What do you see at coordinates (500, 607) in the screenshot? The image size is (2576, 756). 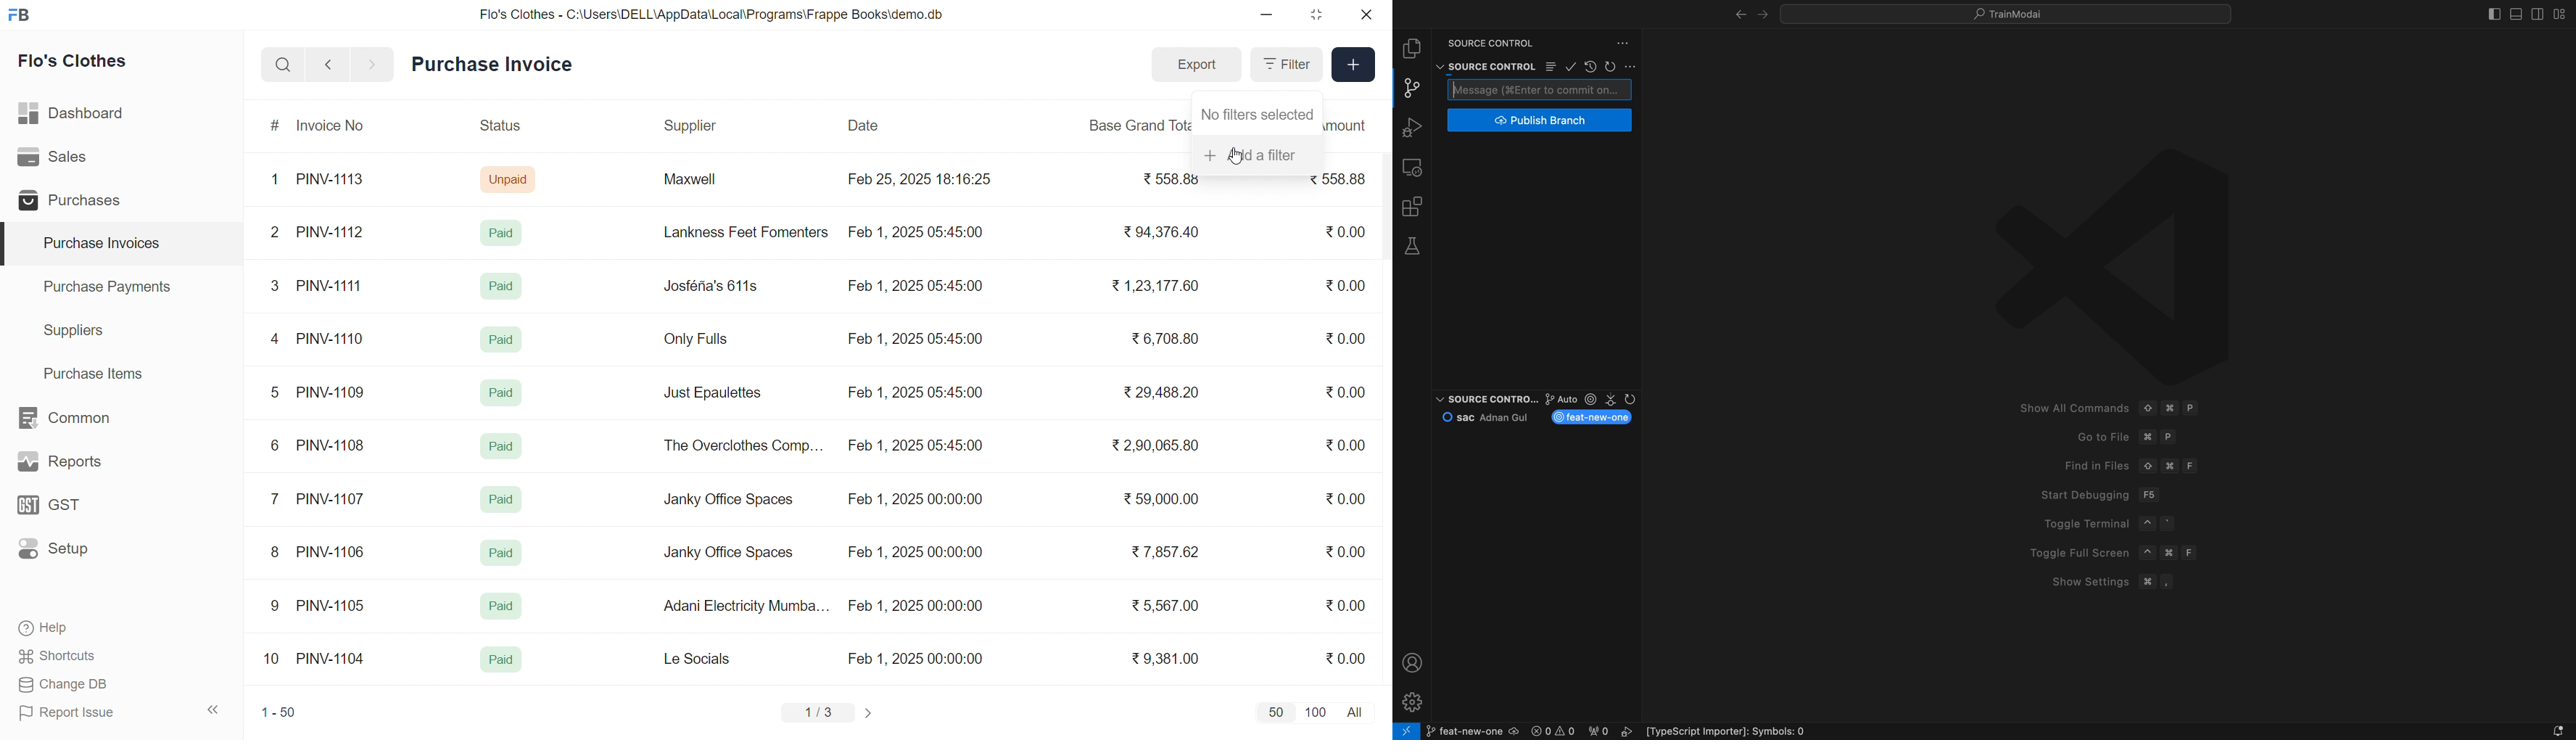 I see `Paid` at bounding box center [500, 607].